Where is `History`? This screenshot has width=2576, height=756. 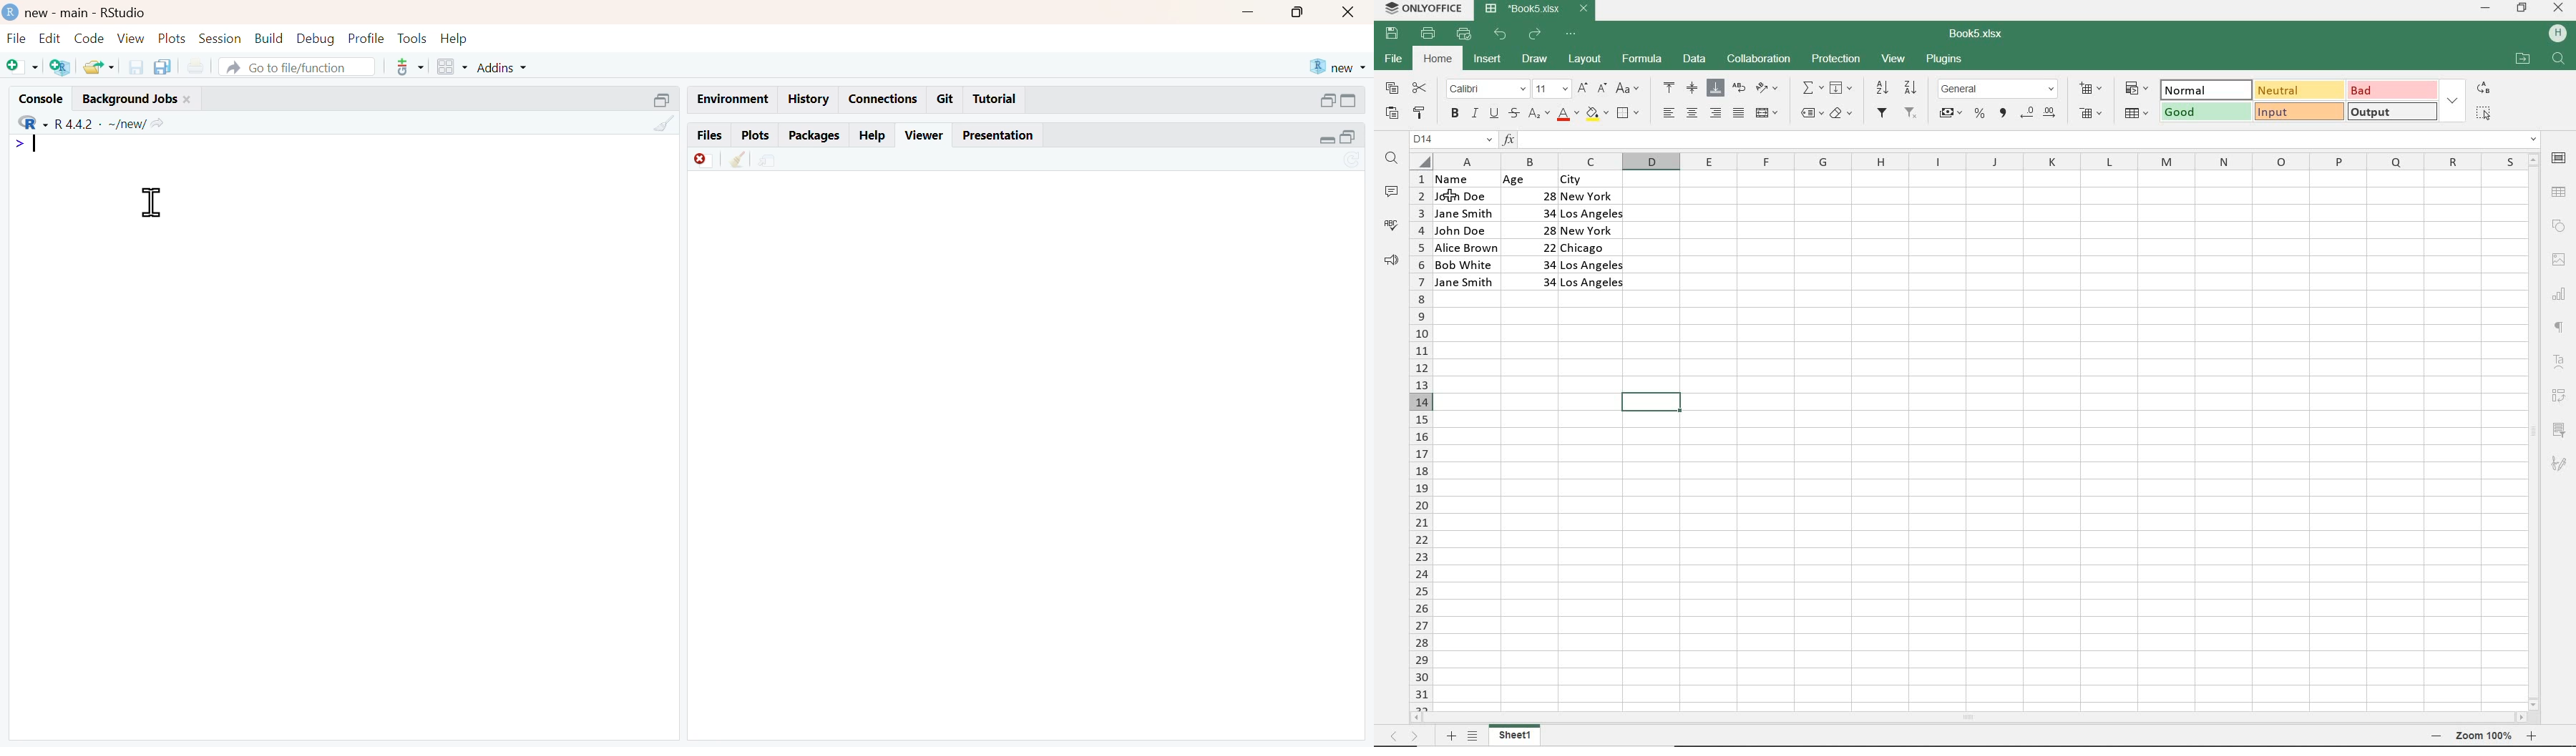
History is located at coordinates (811, 100).